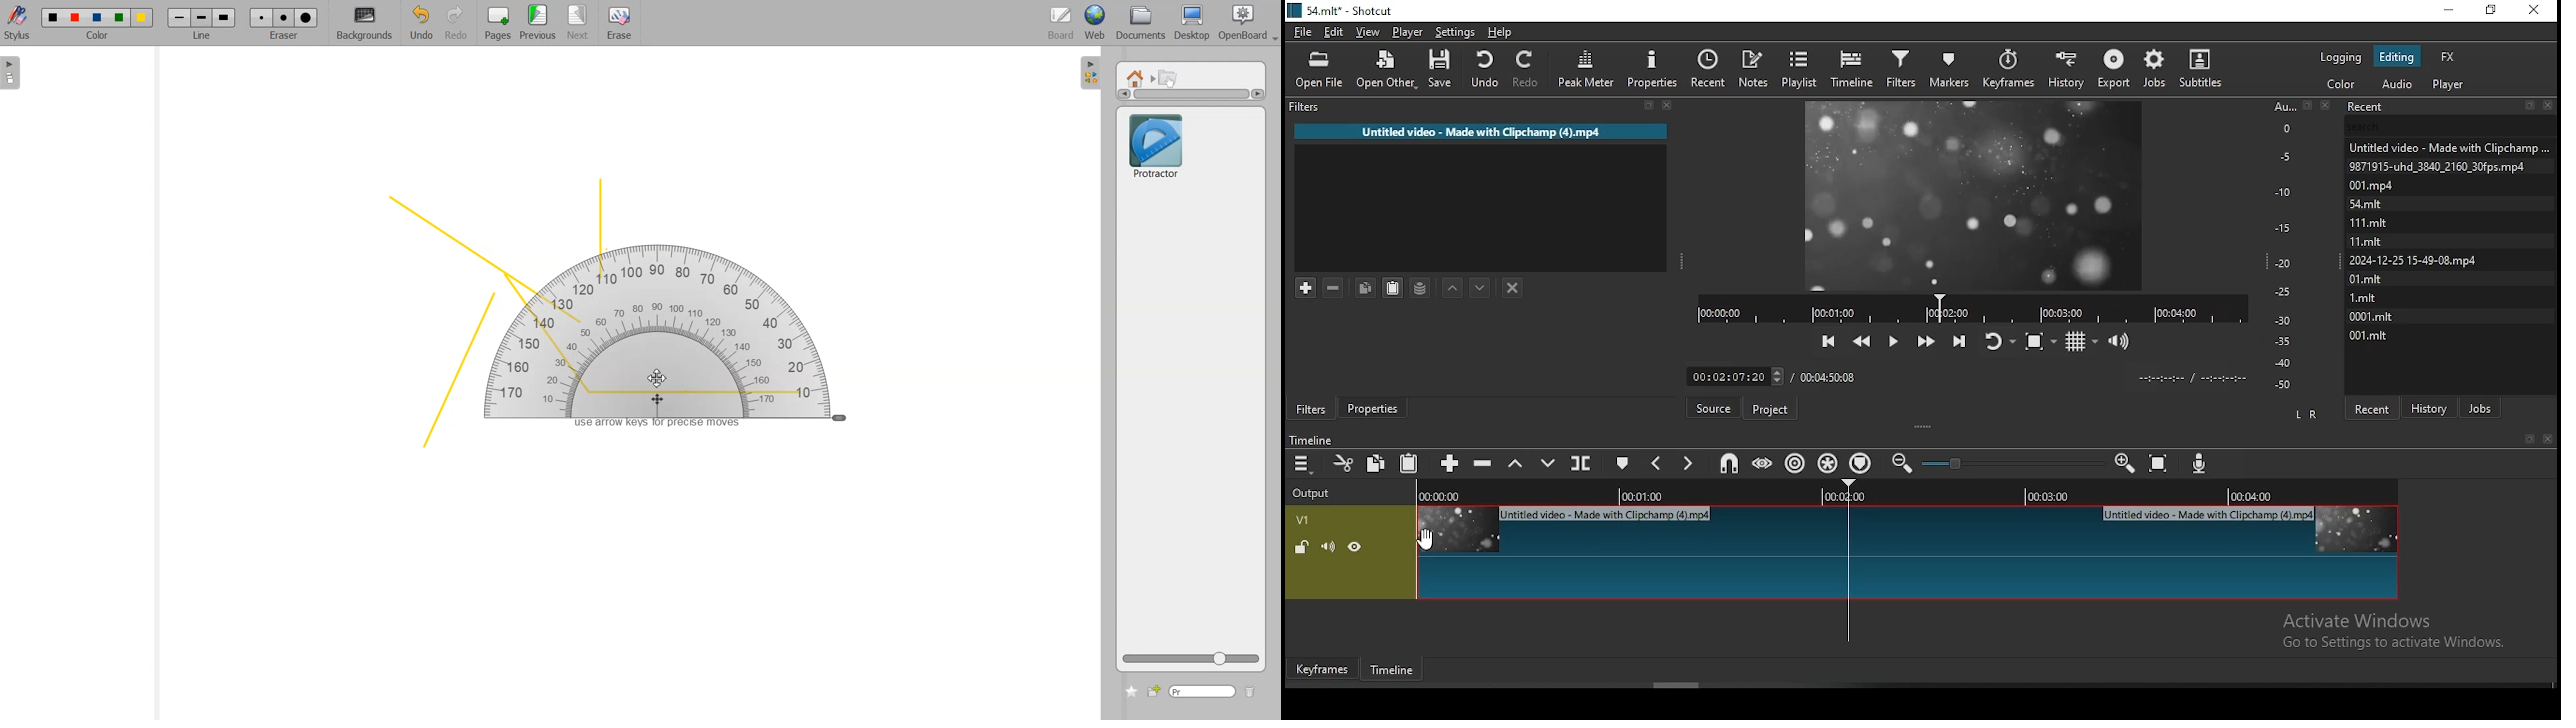 The height and width of the screenshot is (728, 2576). I want to click on filters, so click(1309, 409).